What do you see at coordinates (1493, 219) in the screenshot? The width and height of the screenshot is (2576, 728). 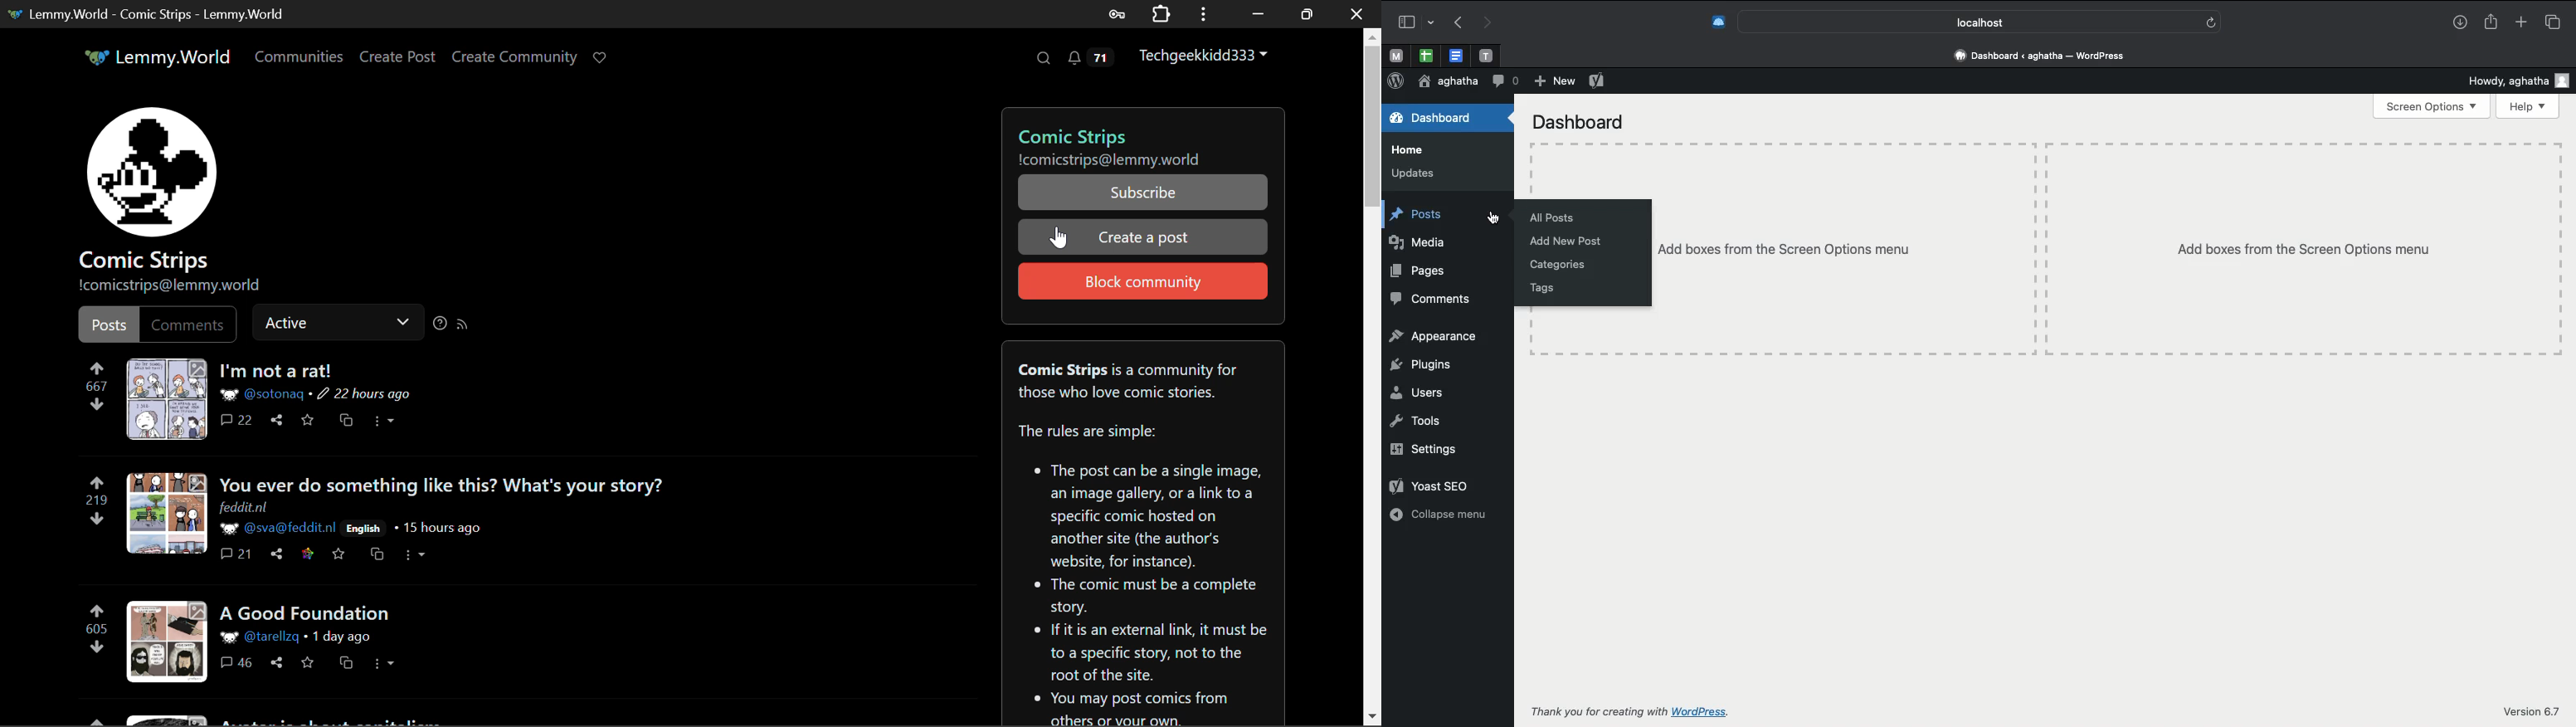 I see `cursor` at bounding box center [1493, 219].